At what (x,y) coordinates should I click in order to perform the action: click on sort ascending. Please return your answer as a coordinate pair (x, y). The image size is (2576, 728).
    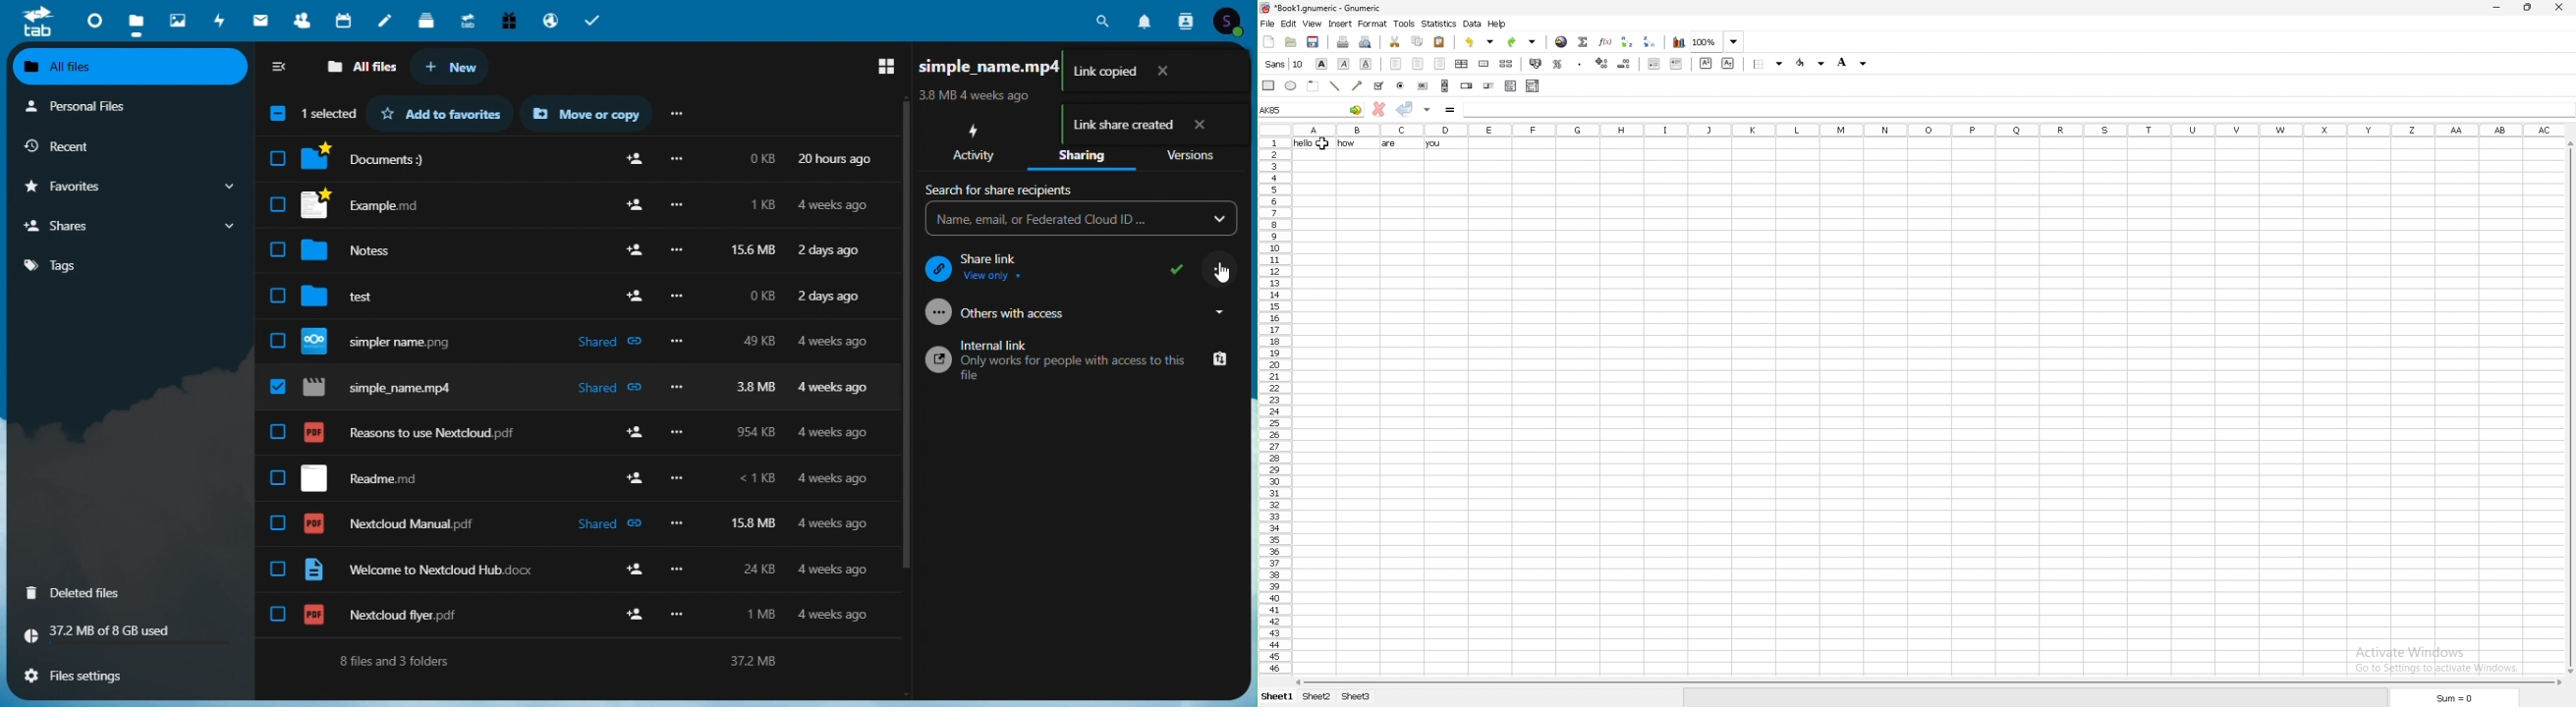
    Looking at the image, I should click on (1628, 40).